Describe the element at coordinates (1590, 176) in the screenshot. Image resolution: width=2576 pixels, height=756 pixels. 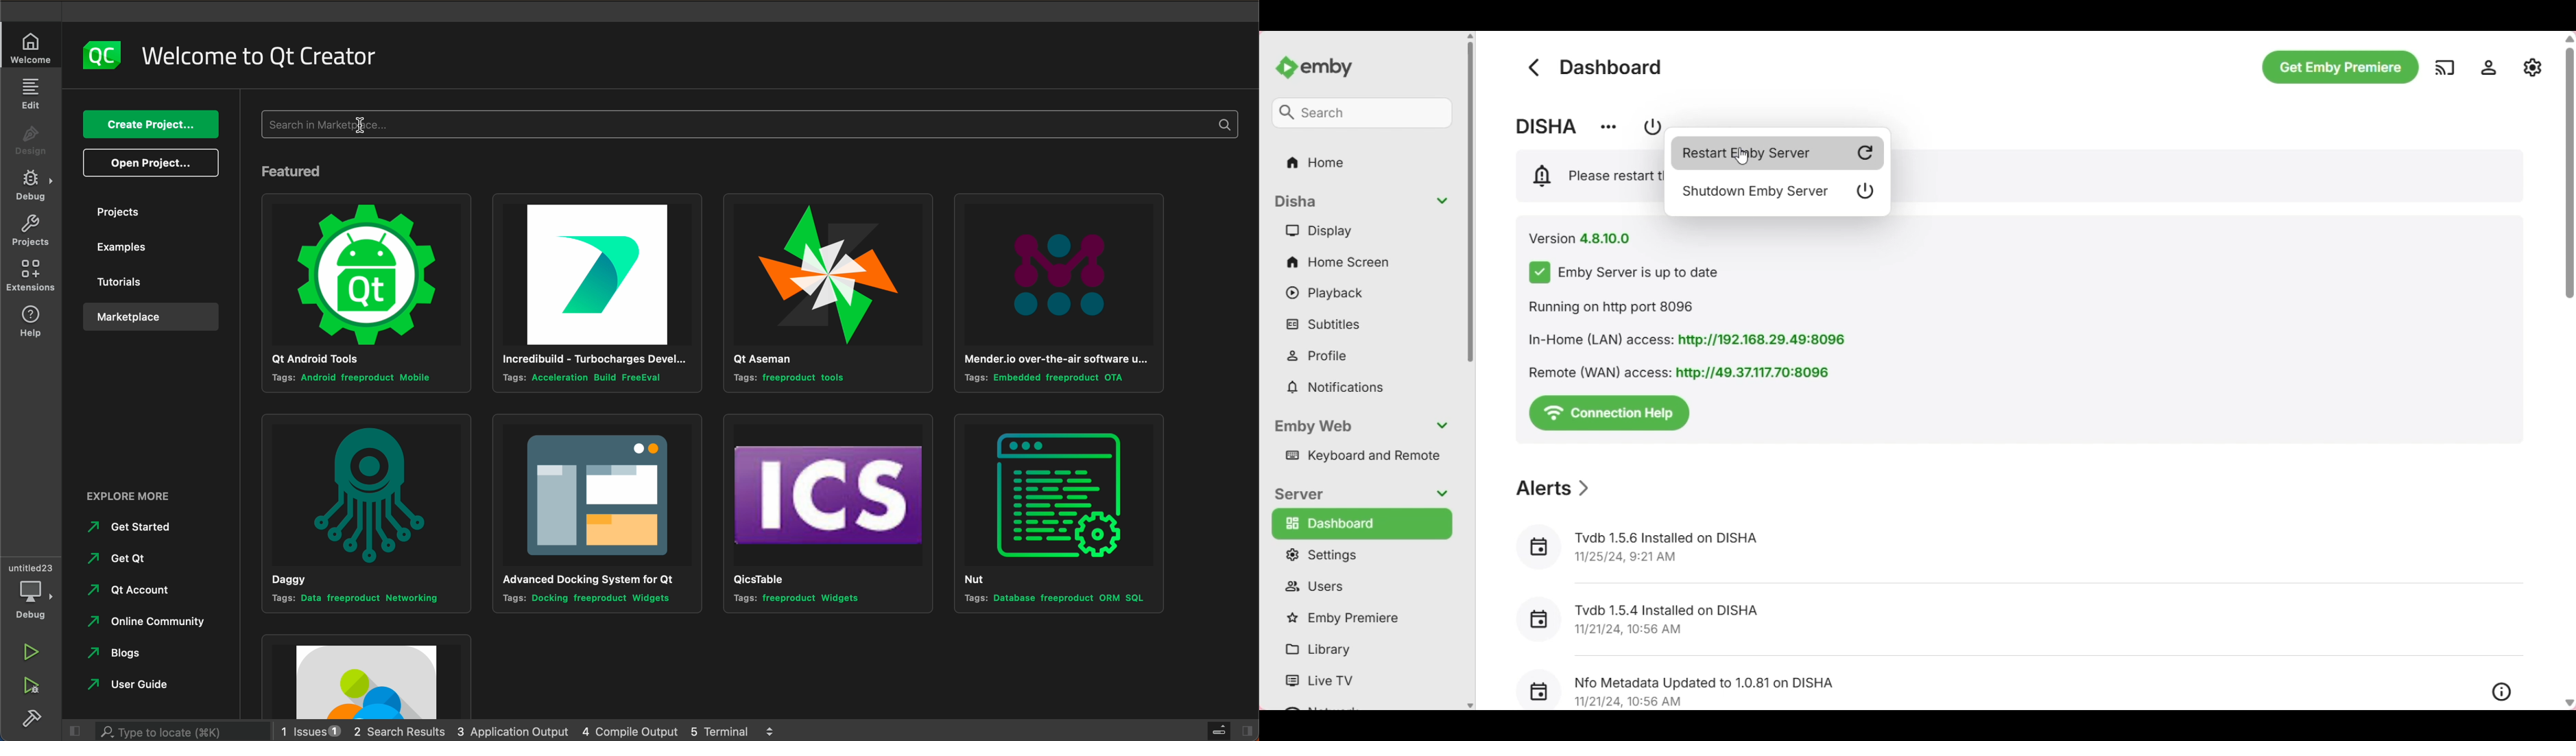
I see `Software notification` at that location.